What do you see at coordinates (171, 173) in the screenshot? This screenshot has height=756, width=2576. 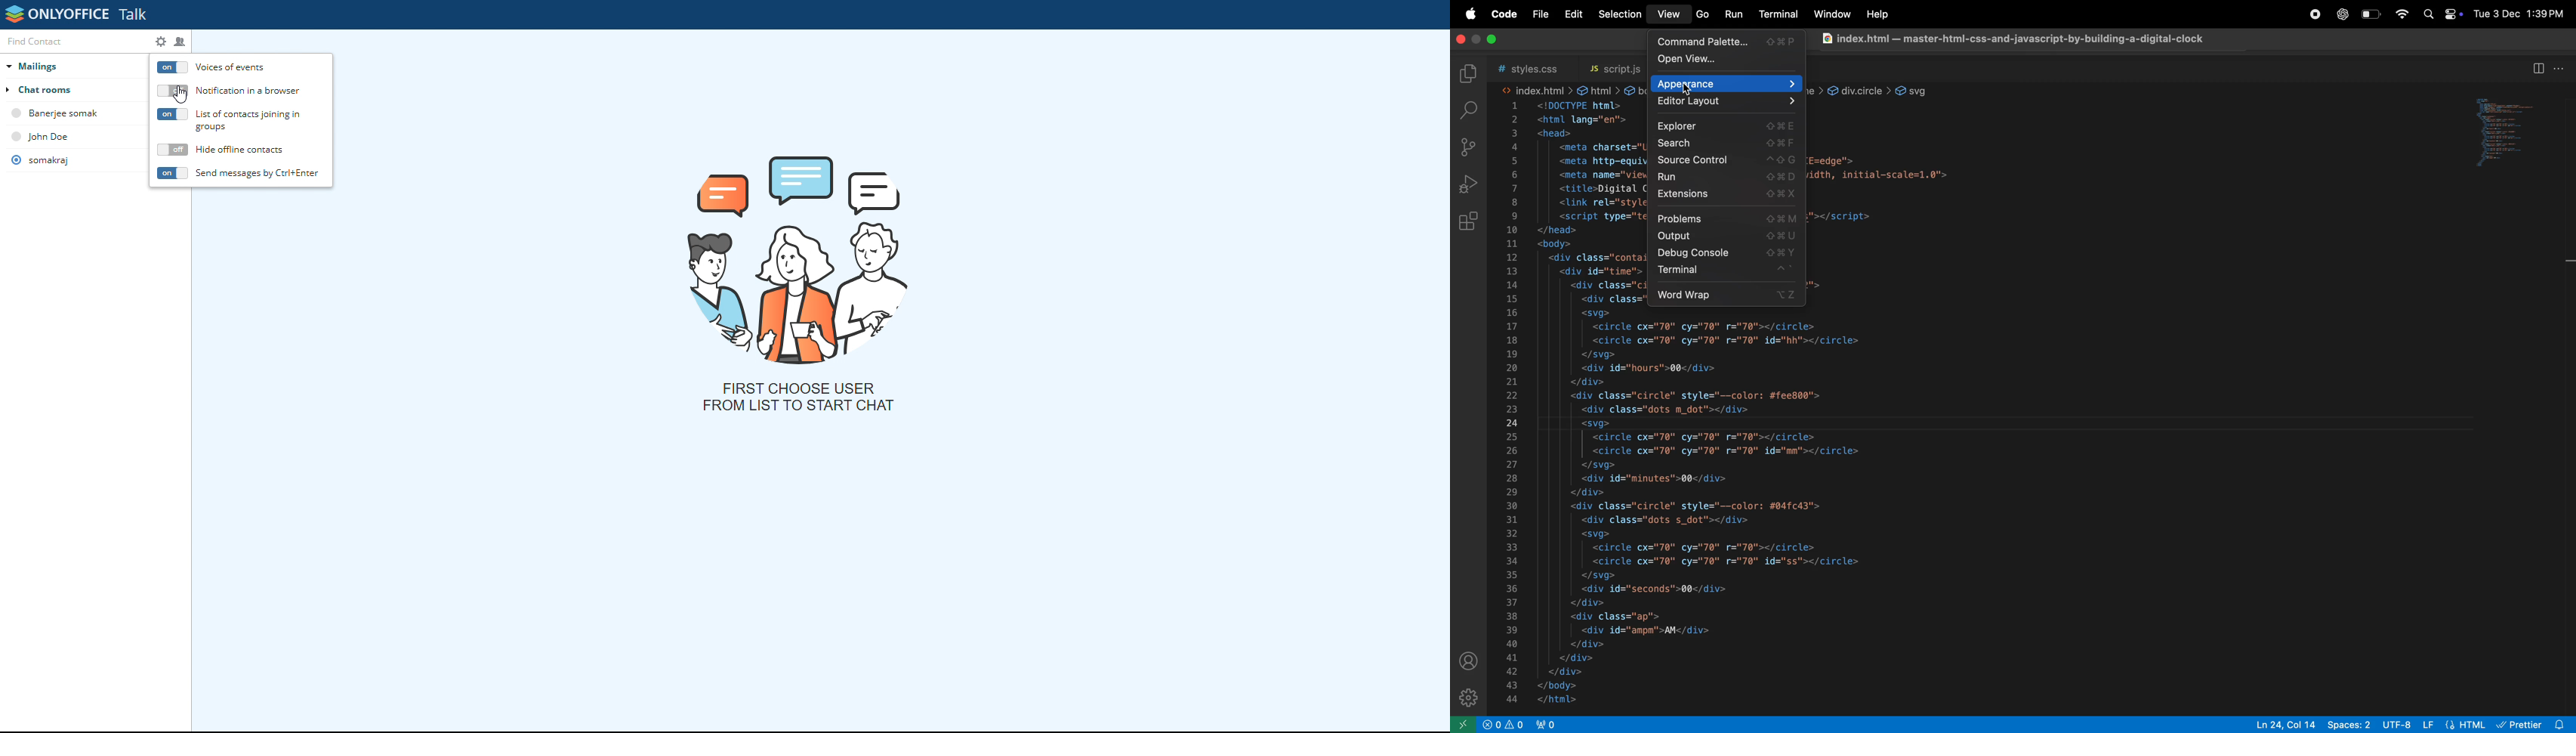 I see `send message by cntrl+enter` at bounding box center [171, 173].